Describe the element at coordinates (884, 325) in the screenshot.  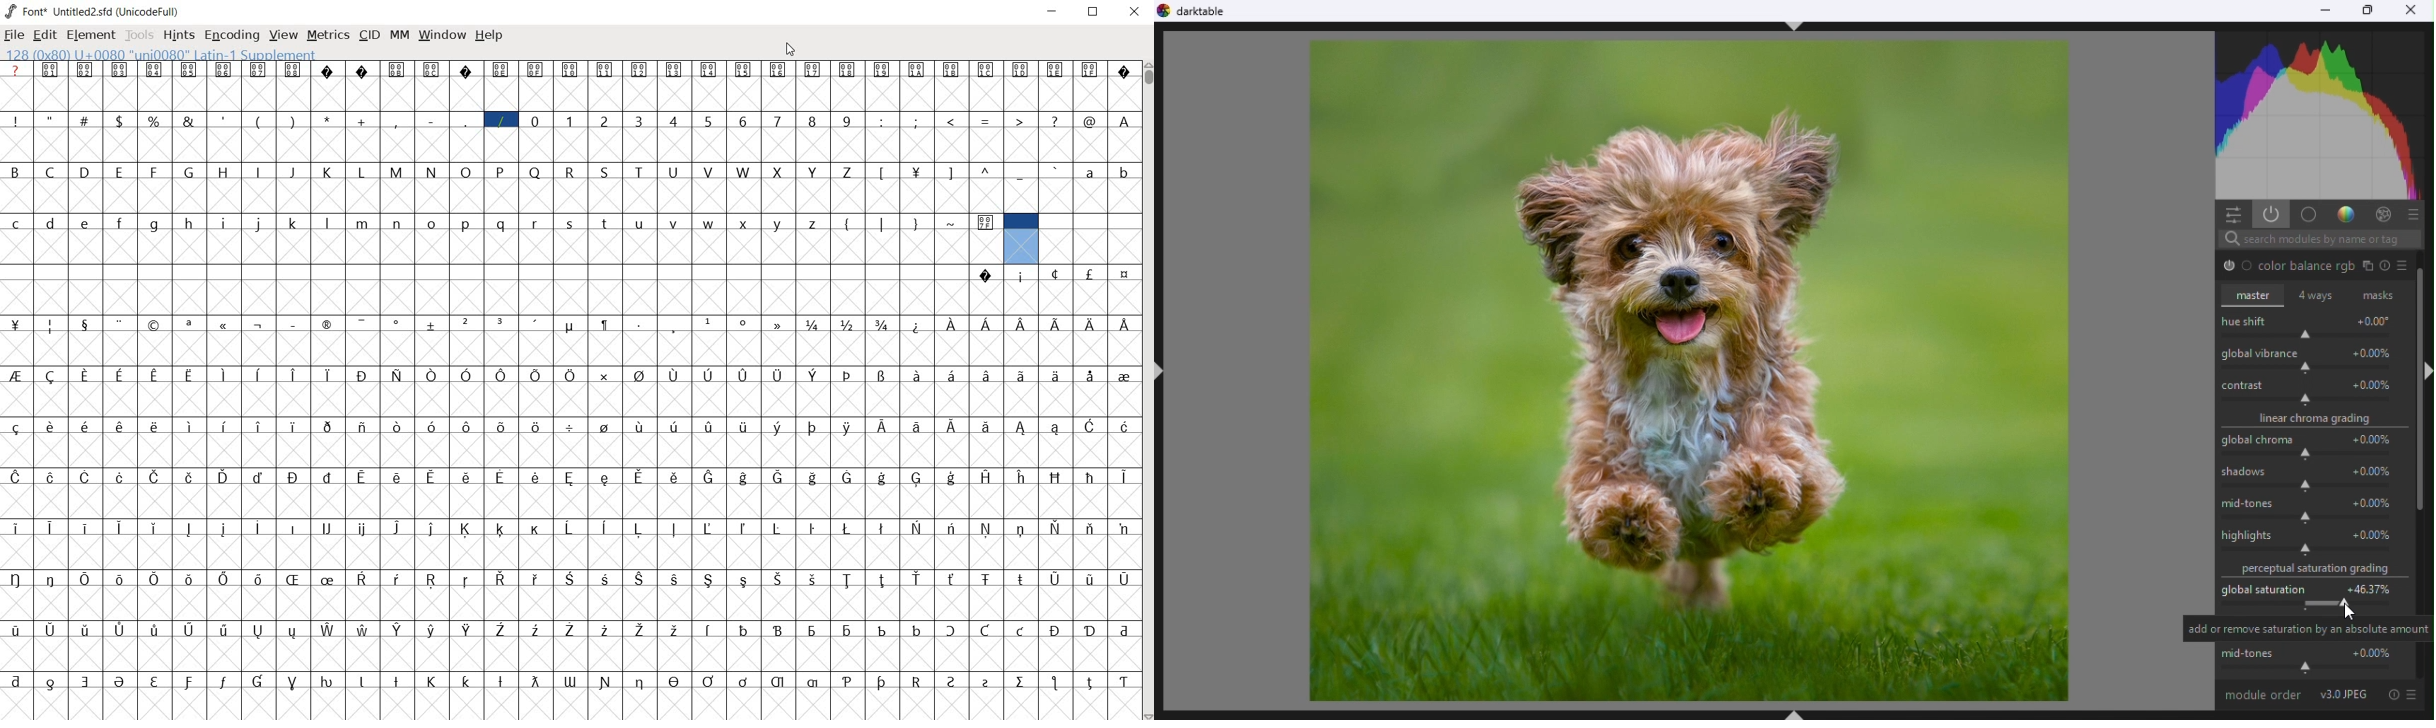
I see `Symbol` at that location.